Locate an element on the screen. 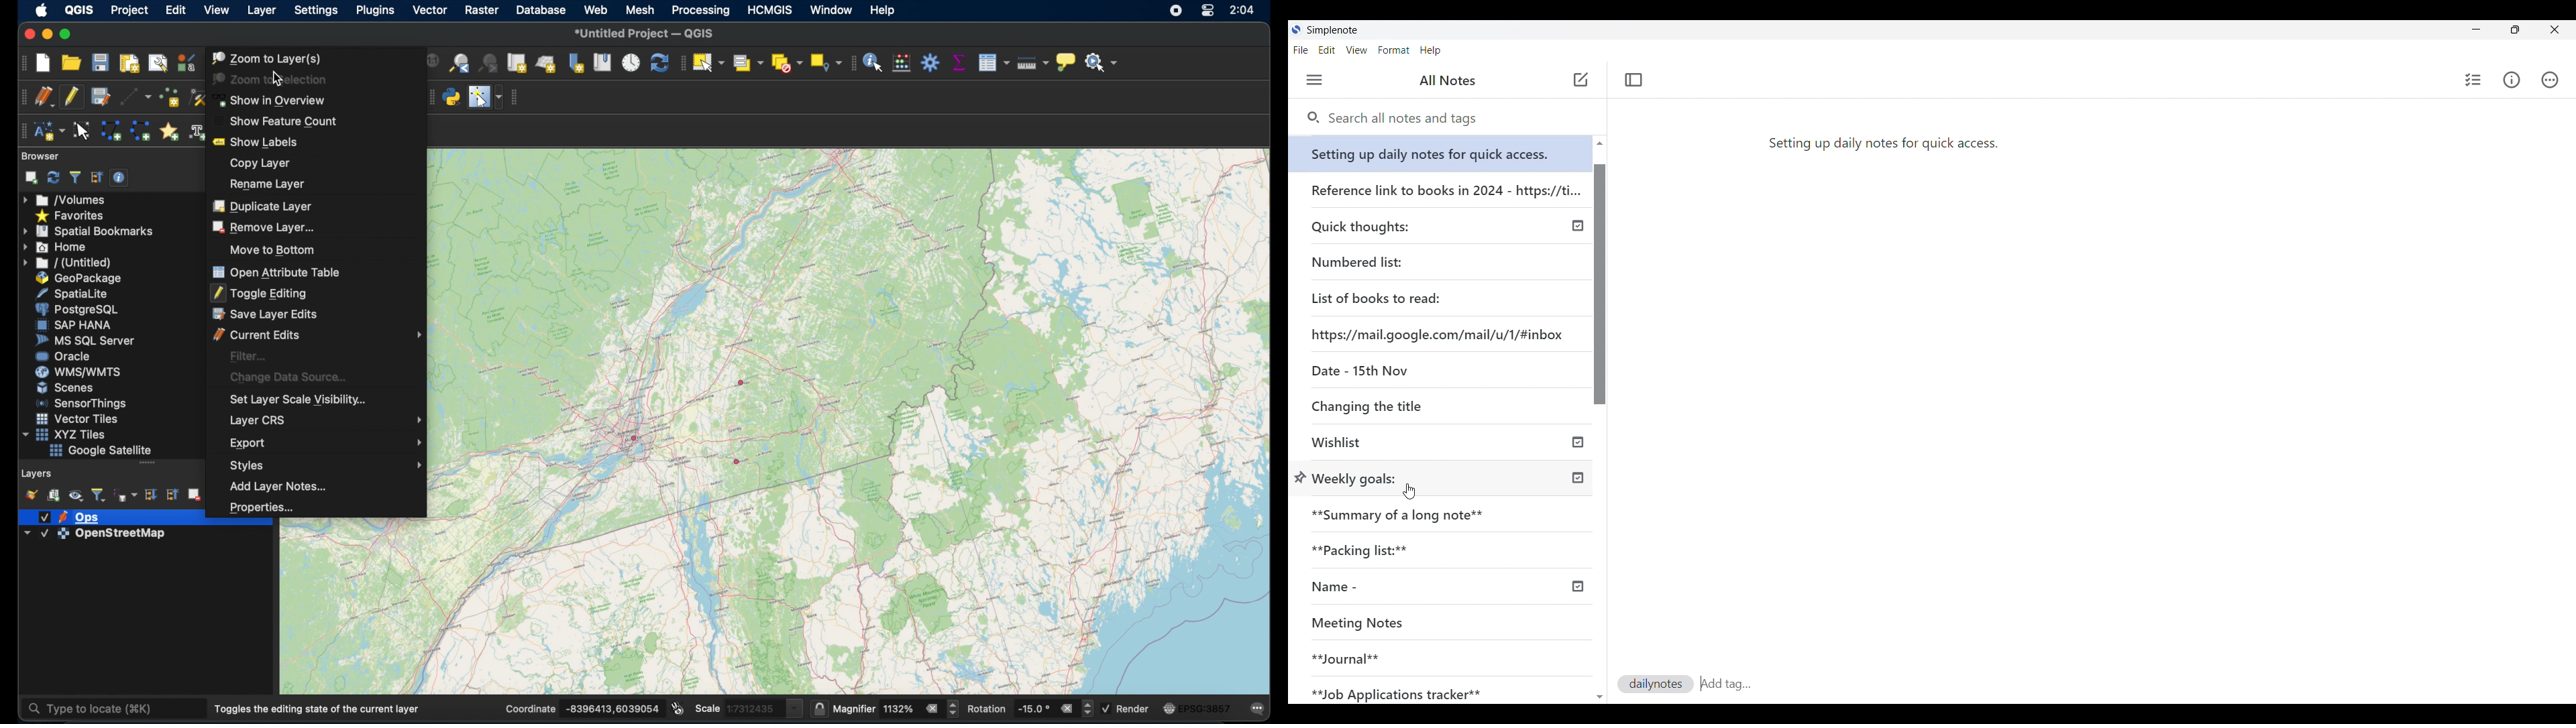 This screenshot has width=2576, height=728. setting uo daily notes for quick access is located at coordinates (1882, 141).